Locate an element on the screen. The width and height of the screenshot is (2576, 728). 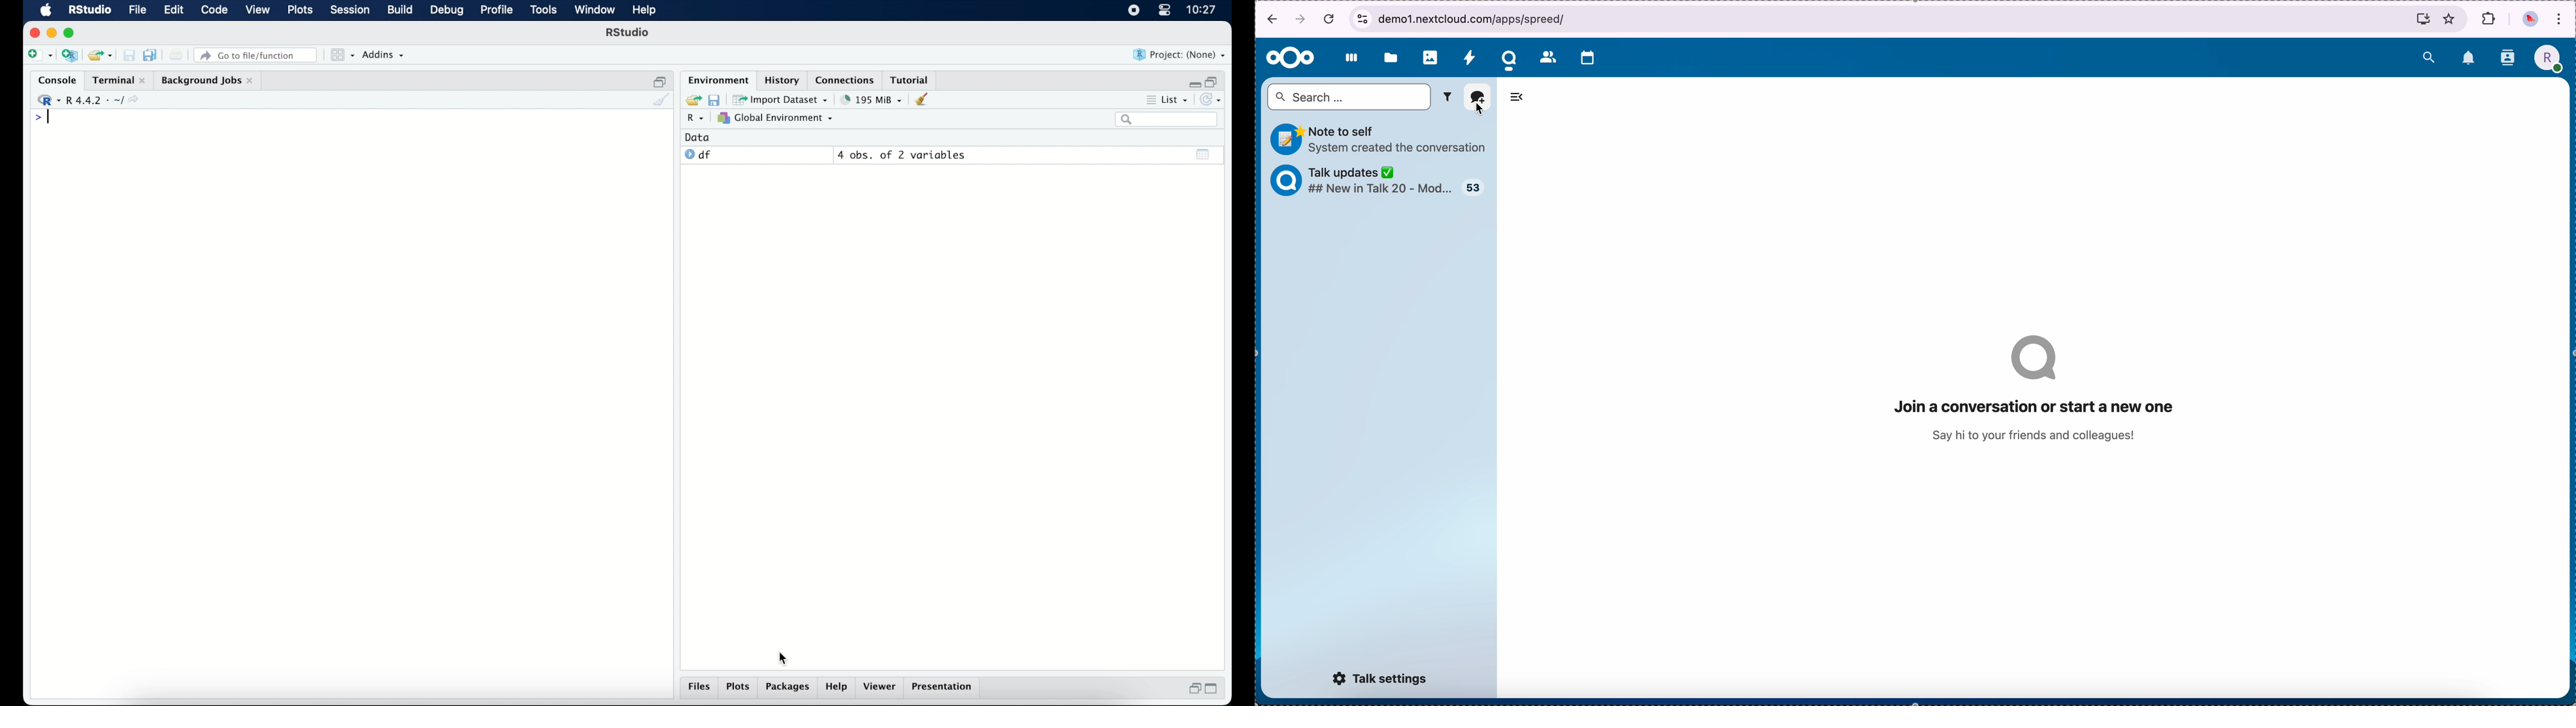
restore down is located at coordinates (1193, 690).